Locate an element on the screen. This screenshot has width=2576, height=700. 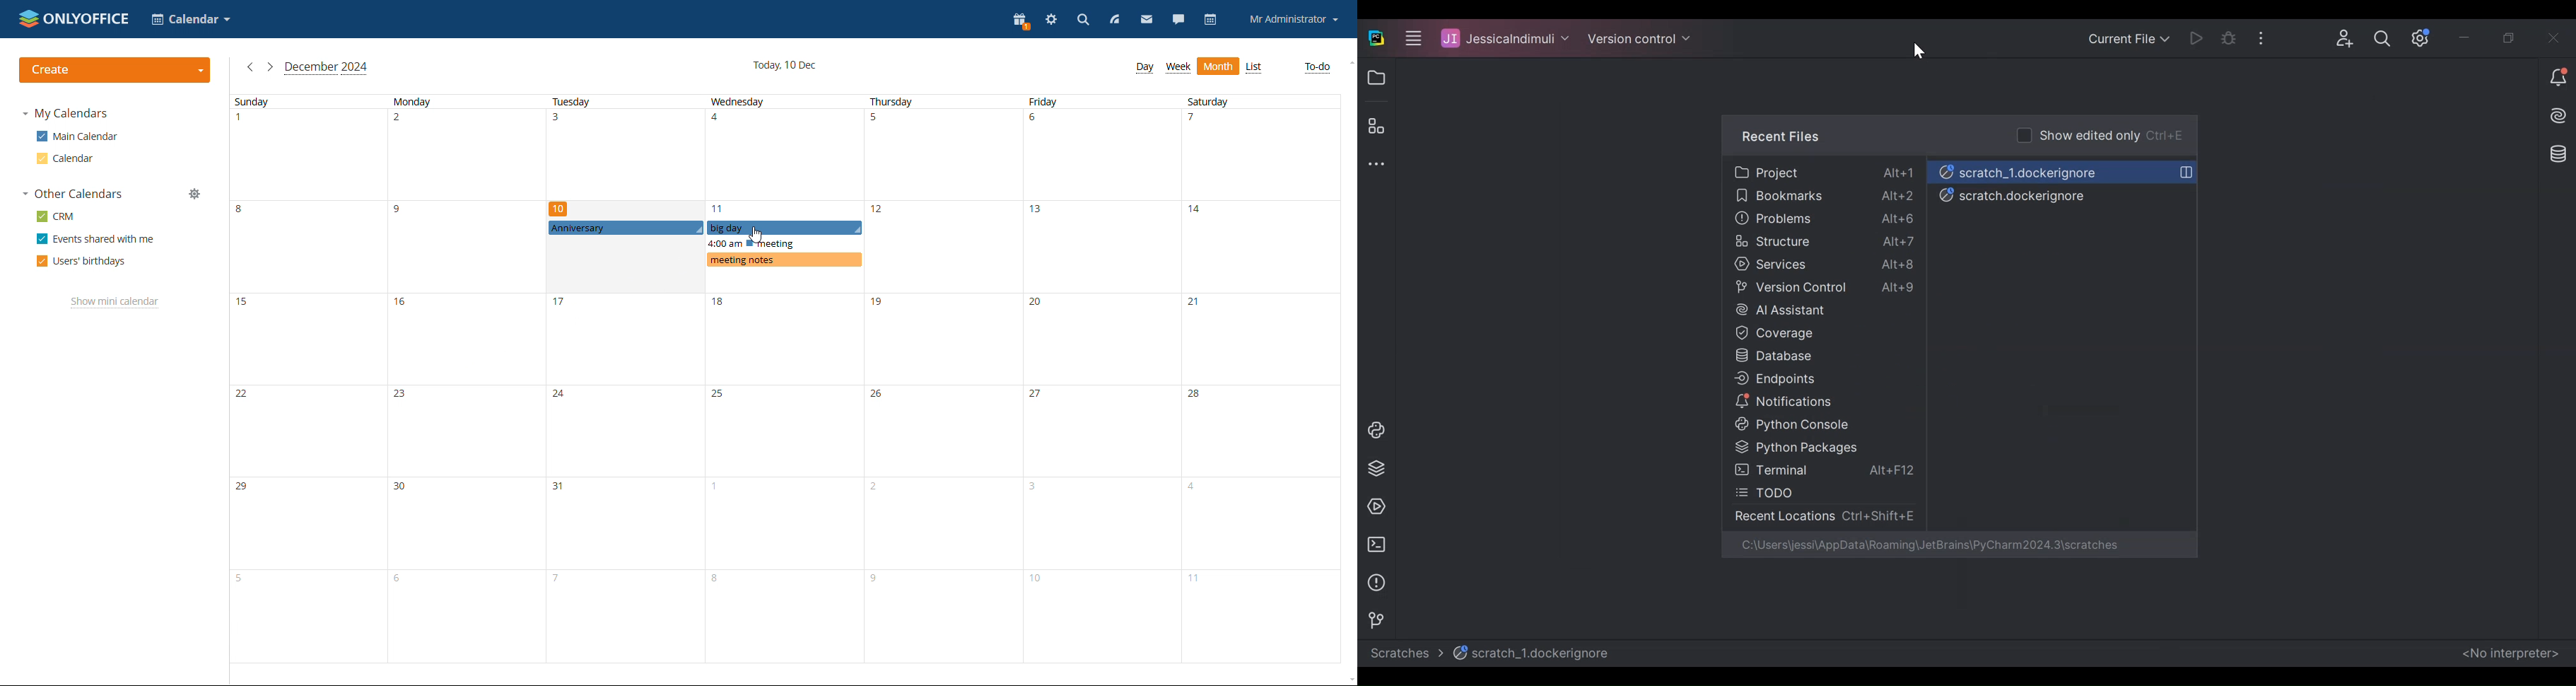
Bookmarks is located at coordinates (1825, 197).